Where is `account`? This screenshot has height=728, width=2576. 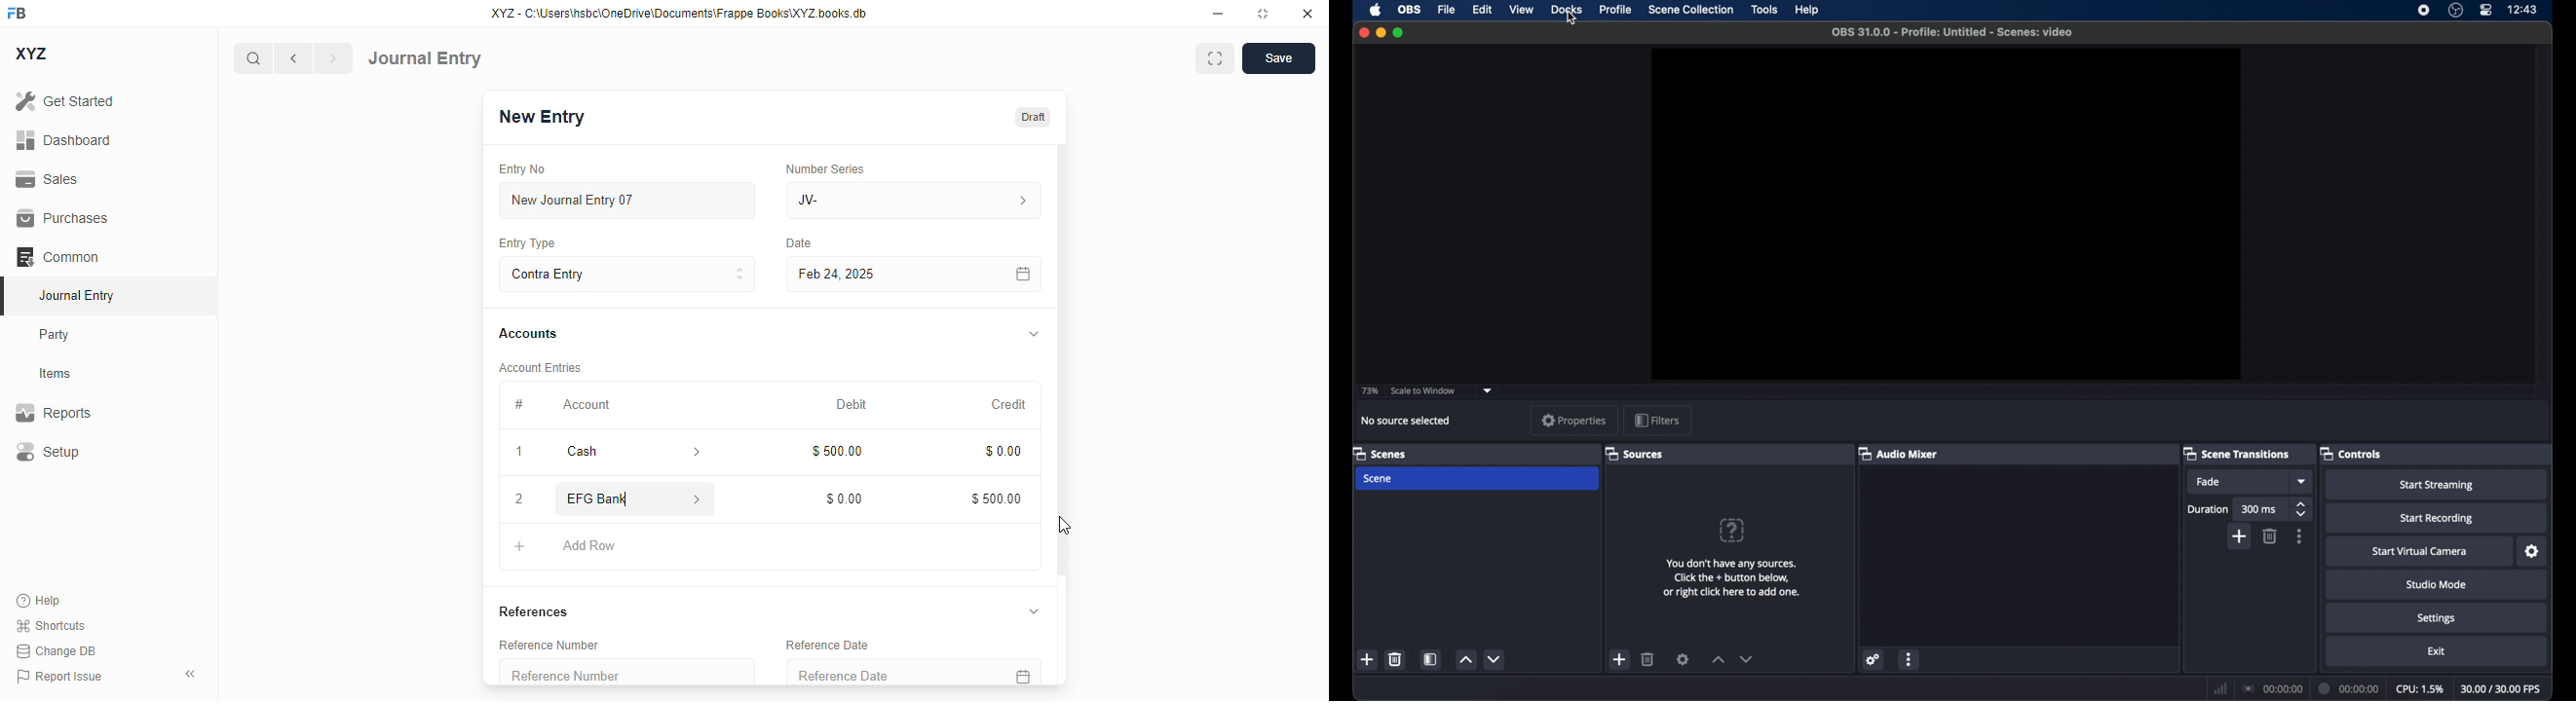
account is located at coordinates (587, 405).